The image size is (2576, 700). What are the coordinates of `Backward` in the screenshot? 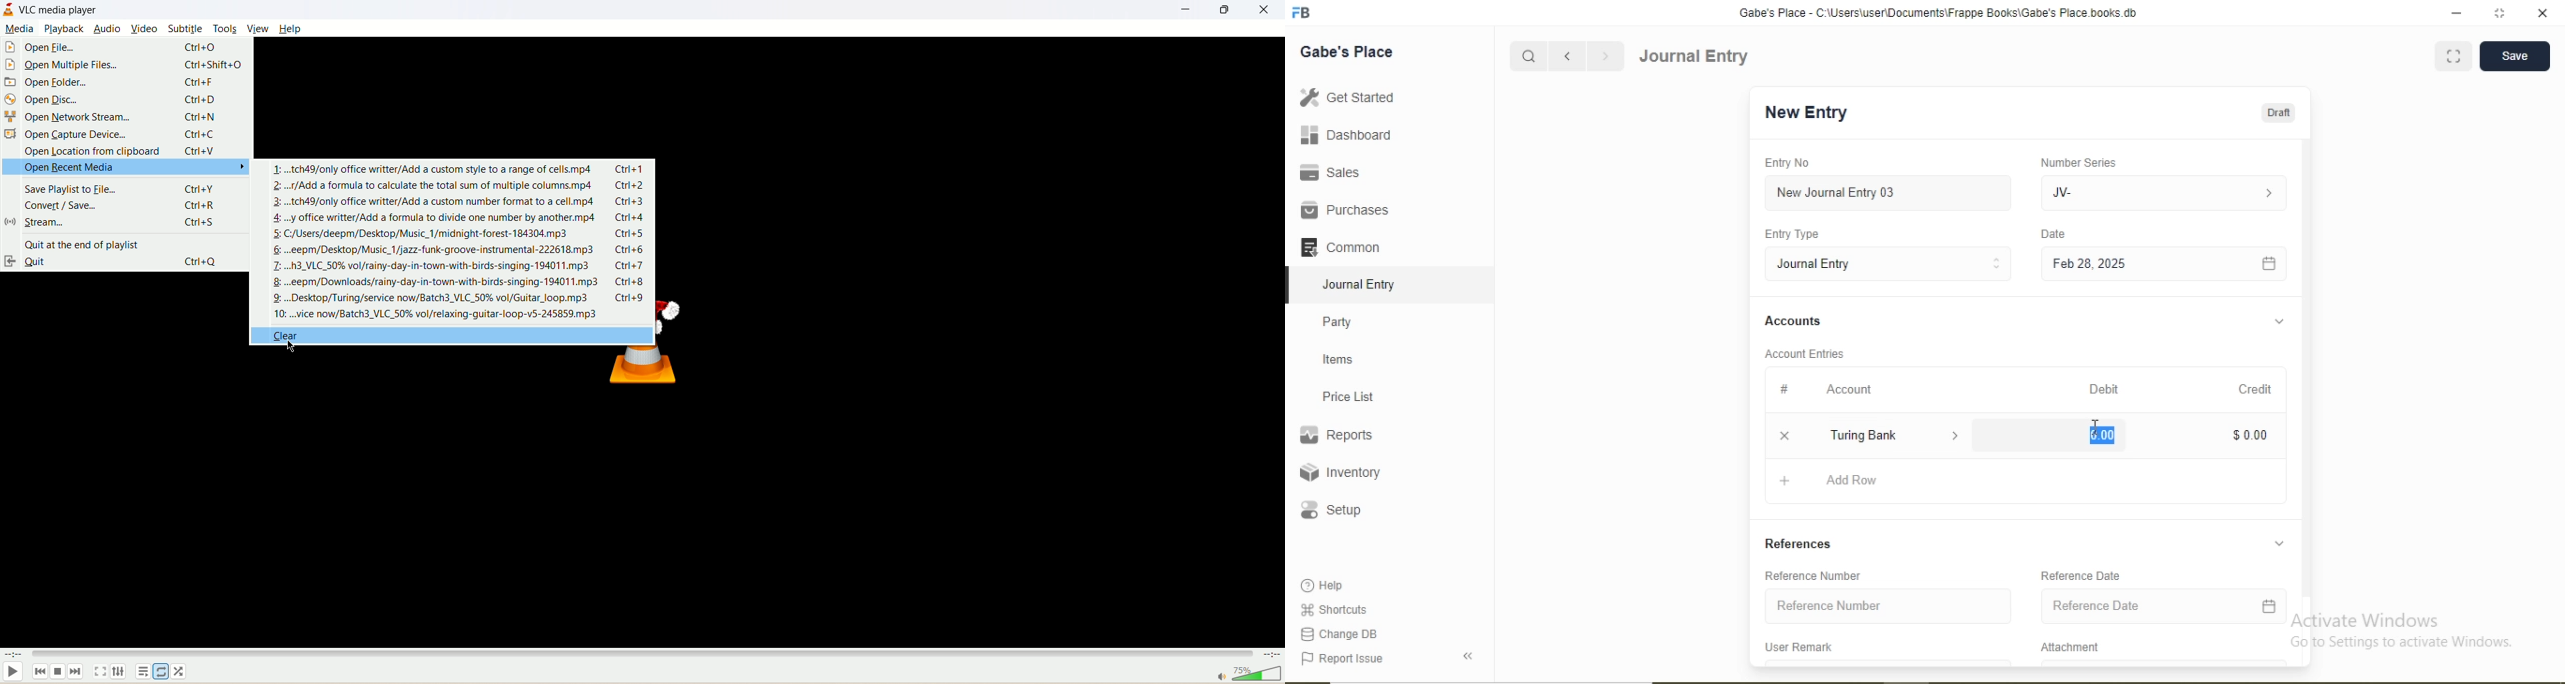 It's located at (1567, 57).